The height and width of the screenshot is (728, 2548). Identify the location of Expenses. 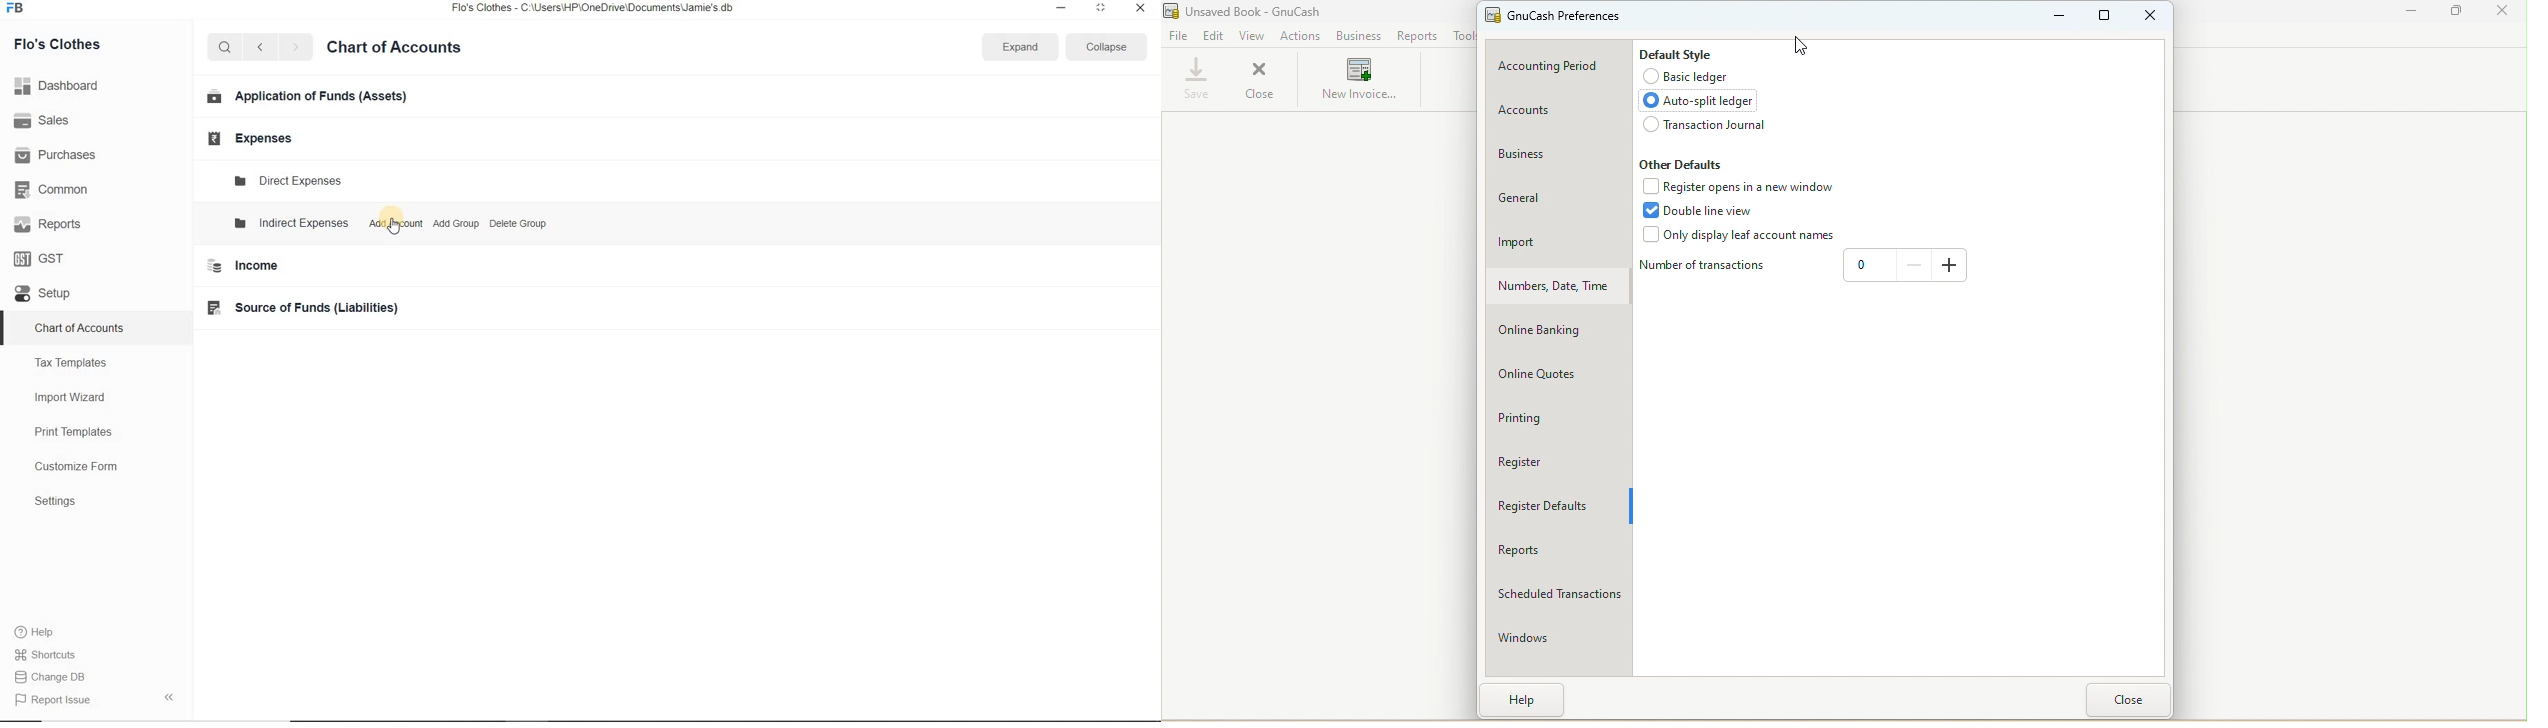
(246, 138).